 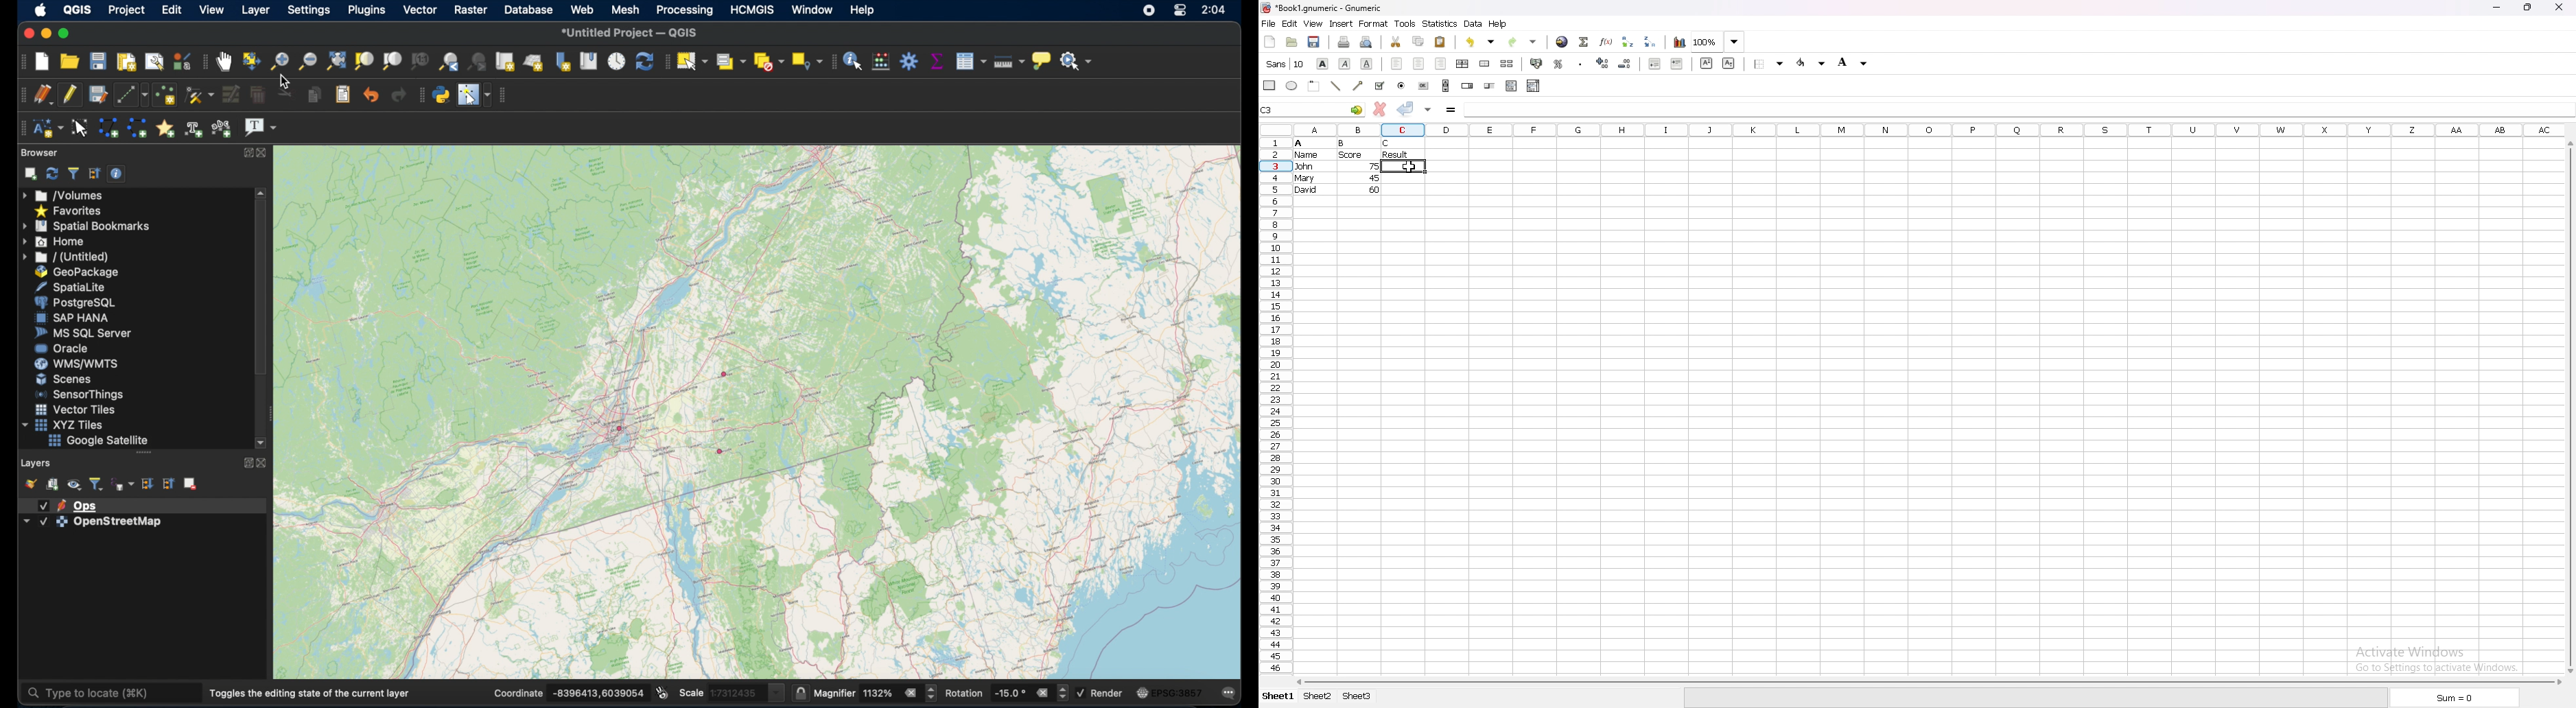 What do you see at coordinates (1441, 64) in the screenshot?
I see `align right` at bounding box center [1441, 64].